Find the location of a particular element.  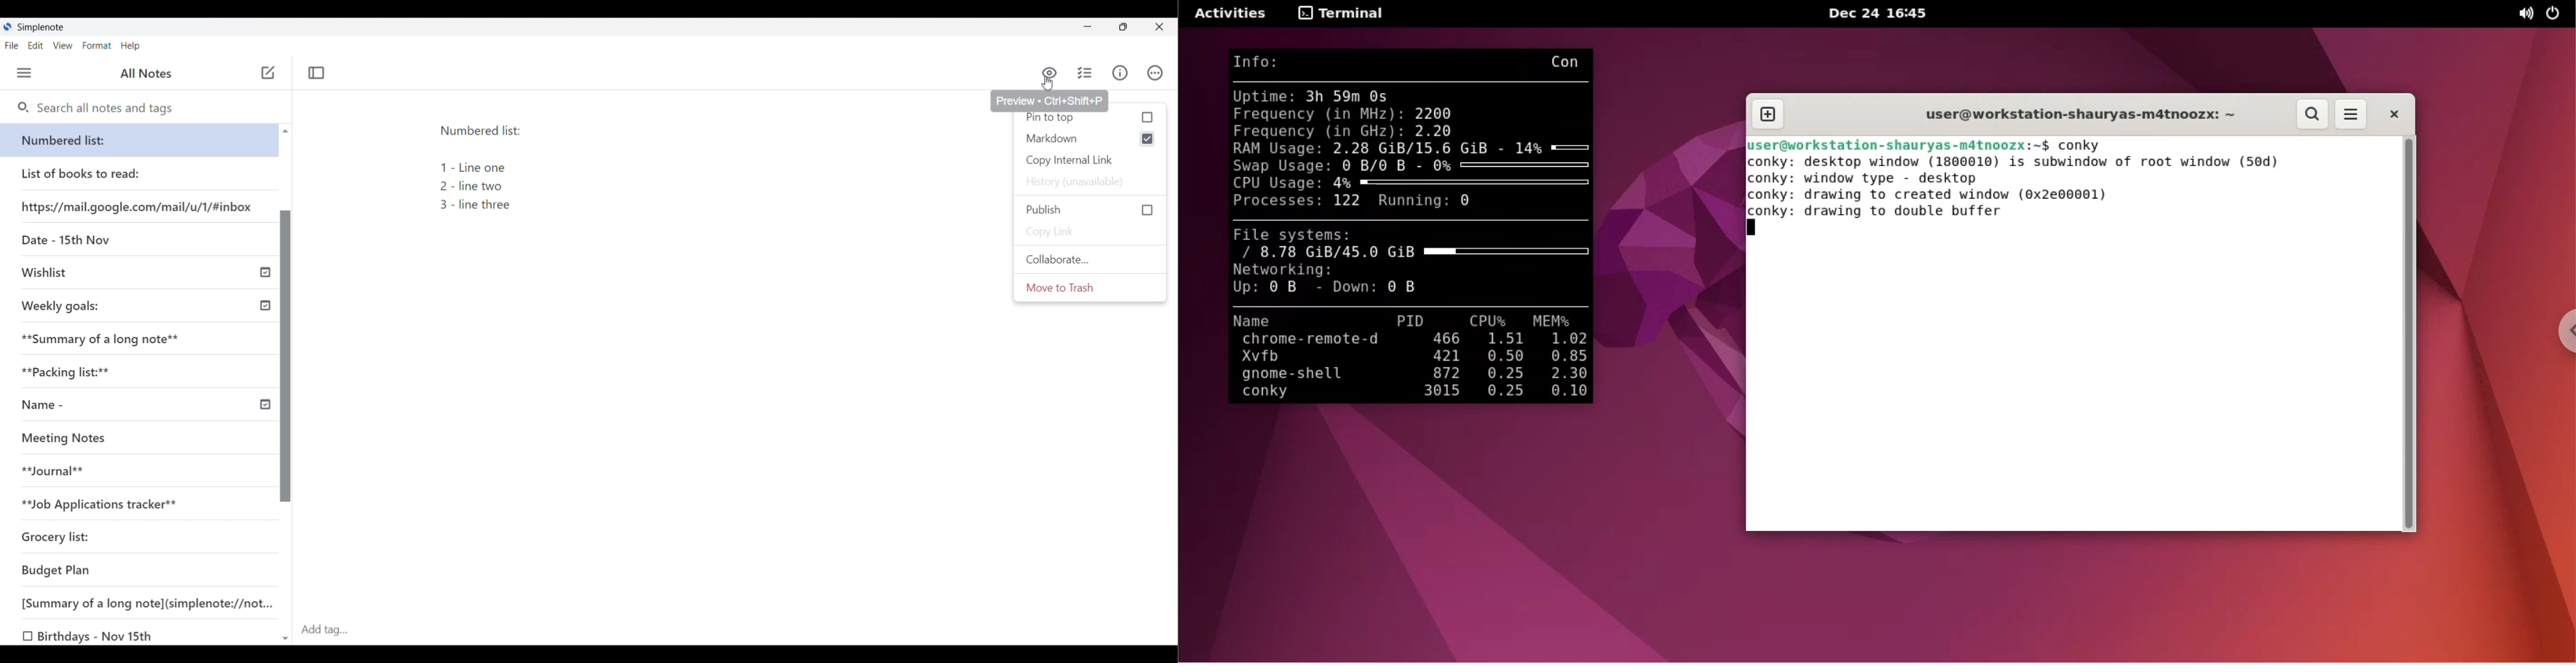

**Journal** is located at coordinates (61, 472).